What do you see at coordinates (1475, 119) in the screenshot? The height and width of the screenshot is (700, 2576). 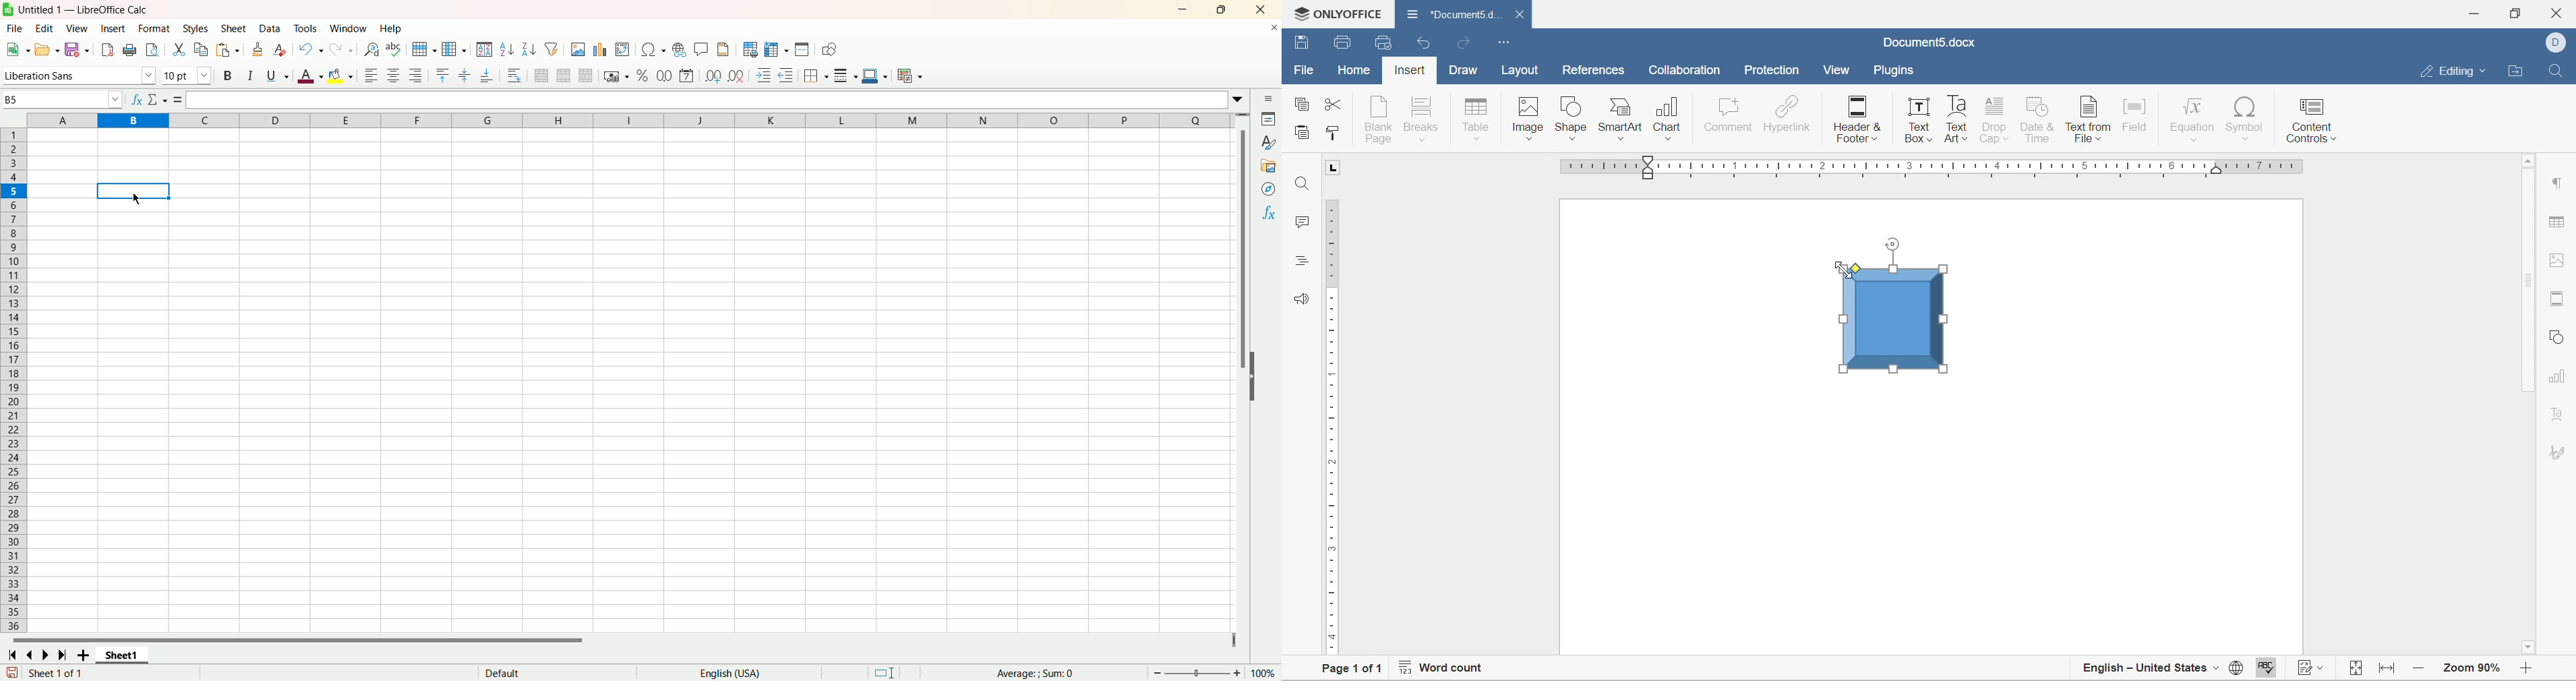 I see `table` at bounding box center [1475, 119].